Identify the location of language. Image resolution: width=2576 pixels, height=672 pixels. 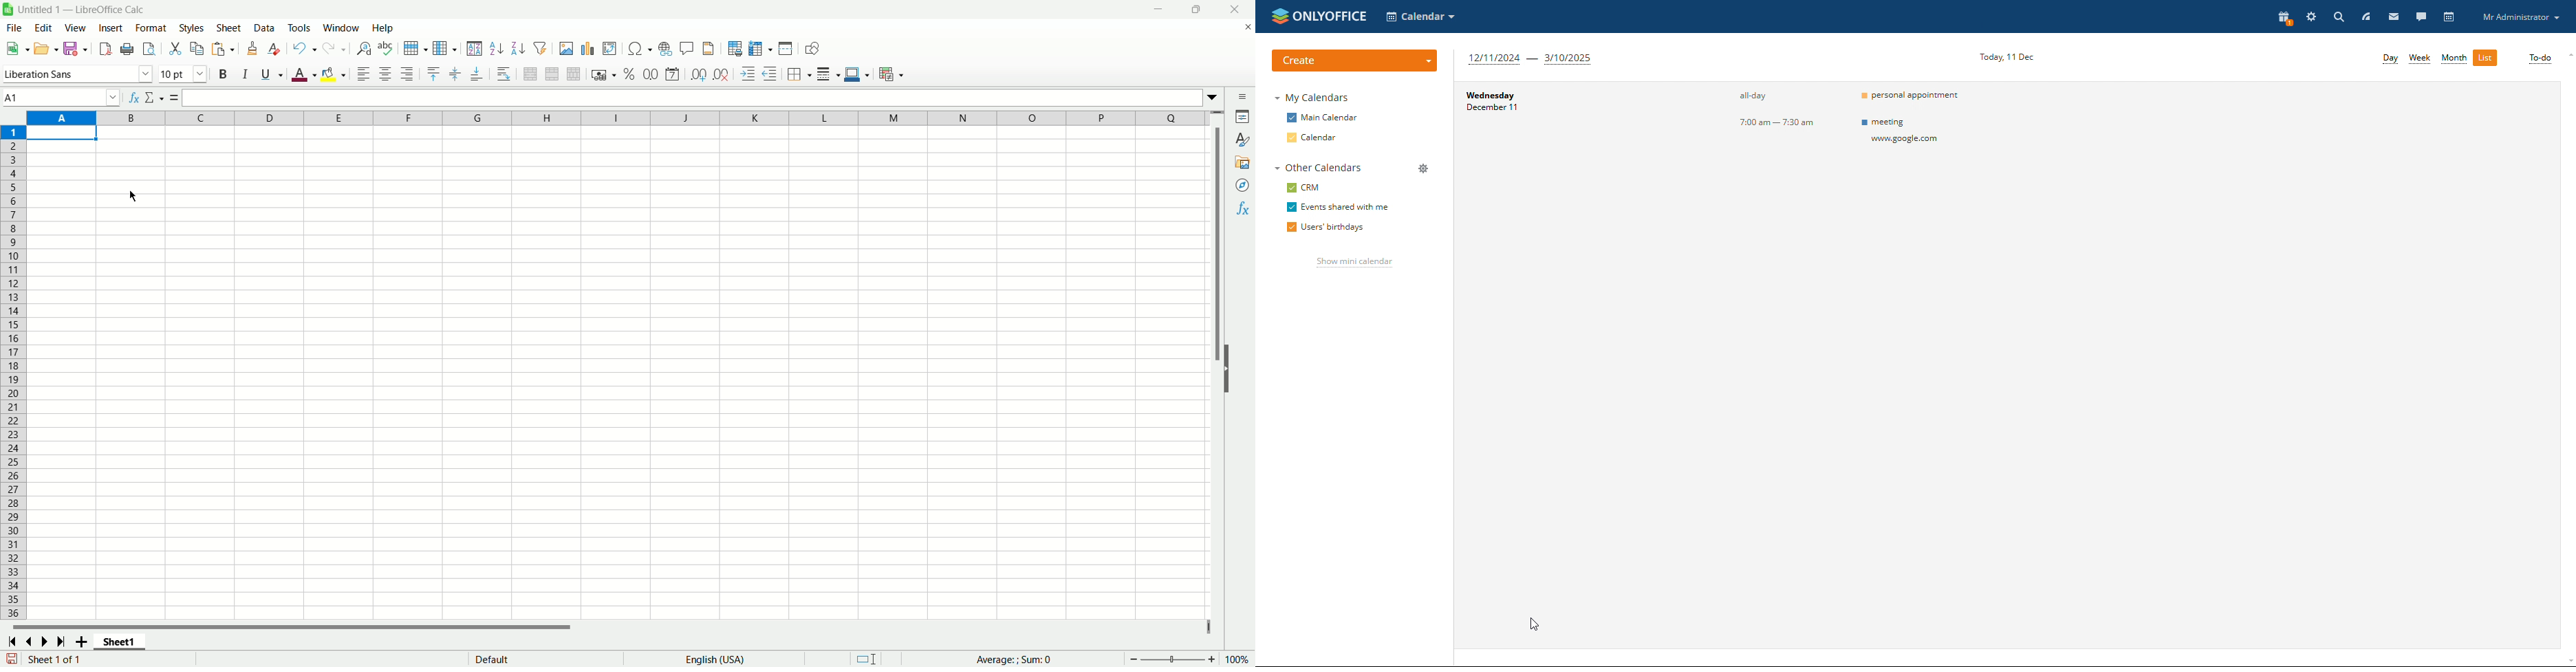
(716, 658).